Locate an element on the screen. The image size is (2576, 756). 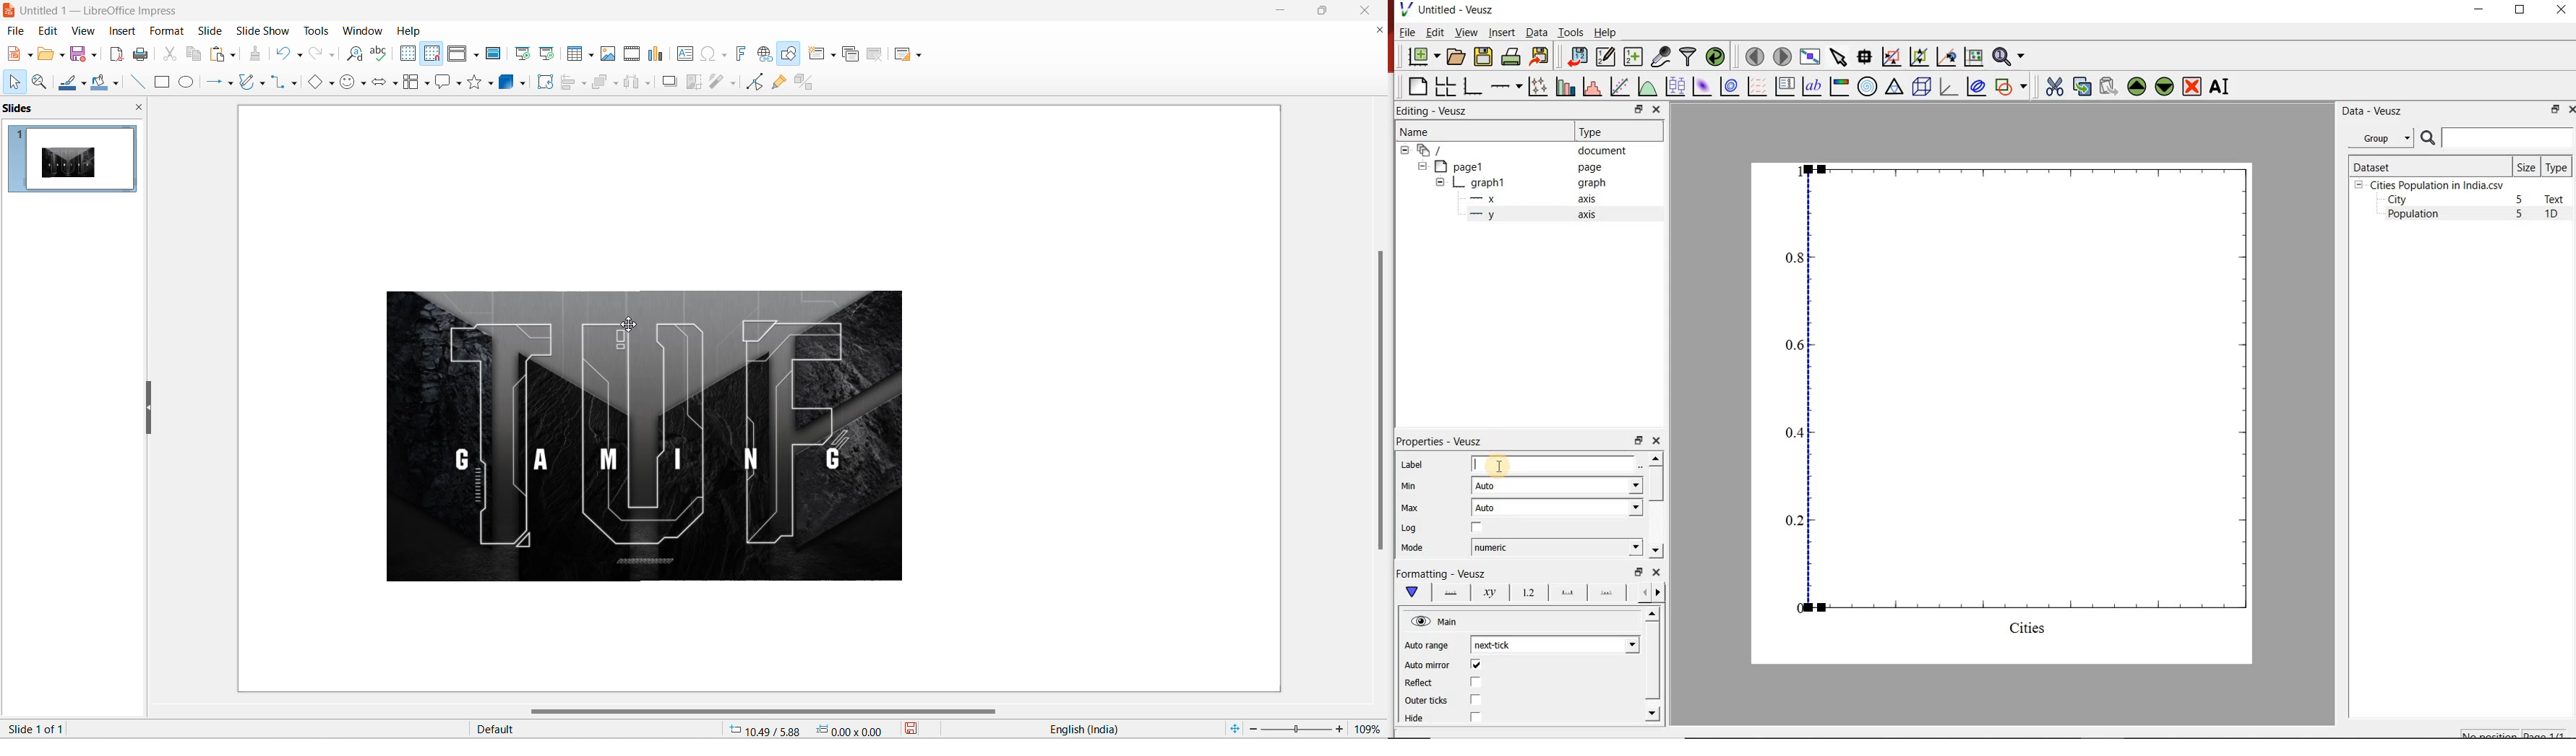
start at first slide is located at coordinates (524, 54).